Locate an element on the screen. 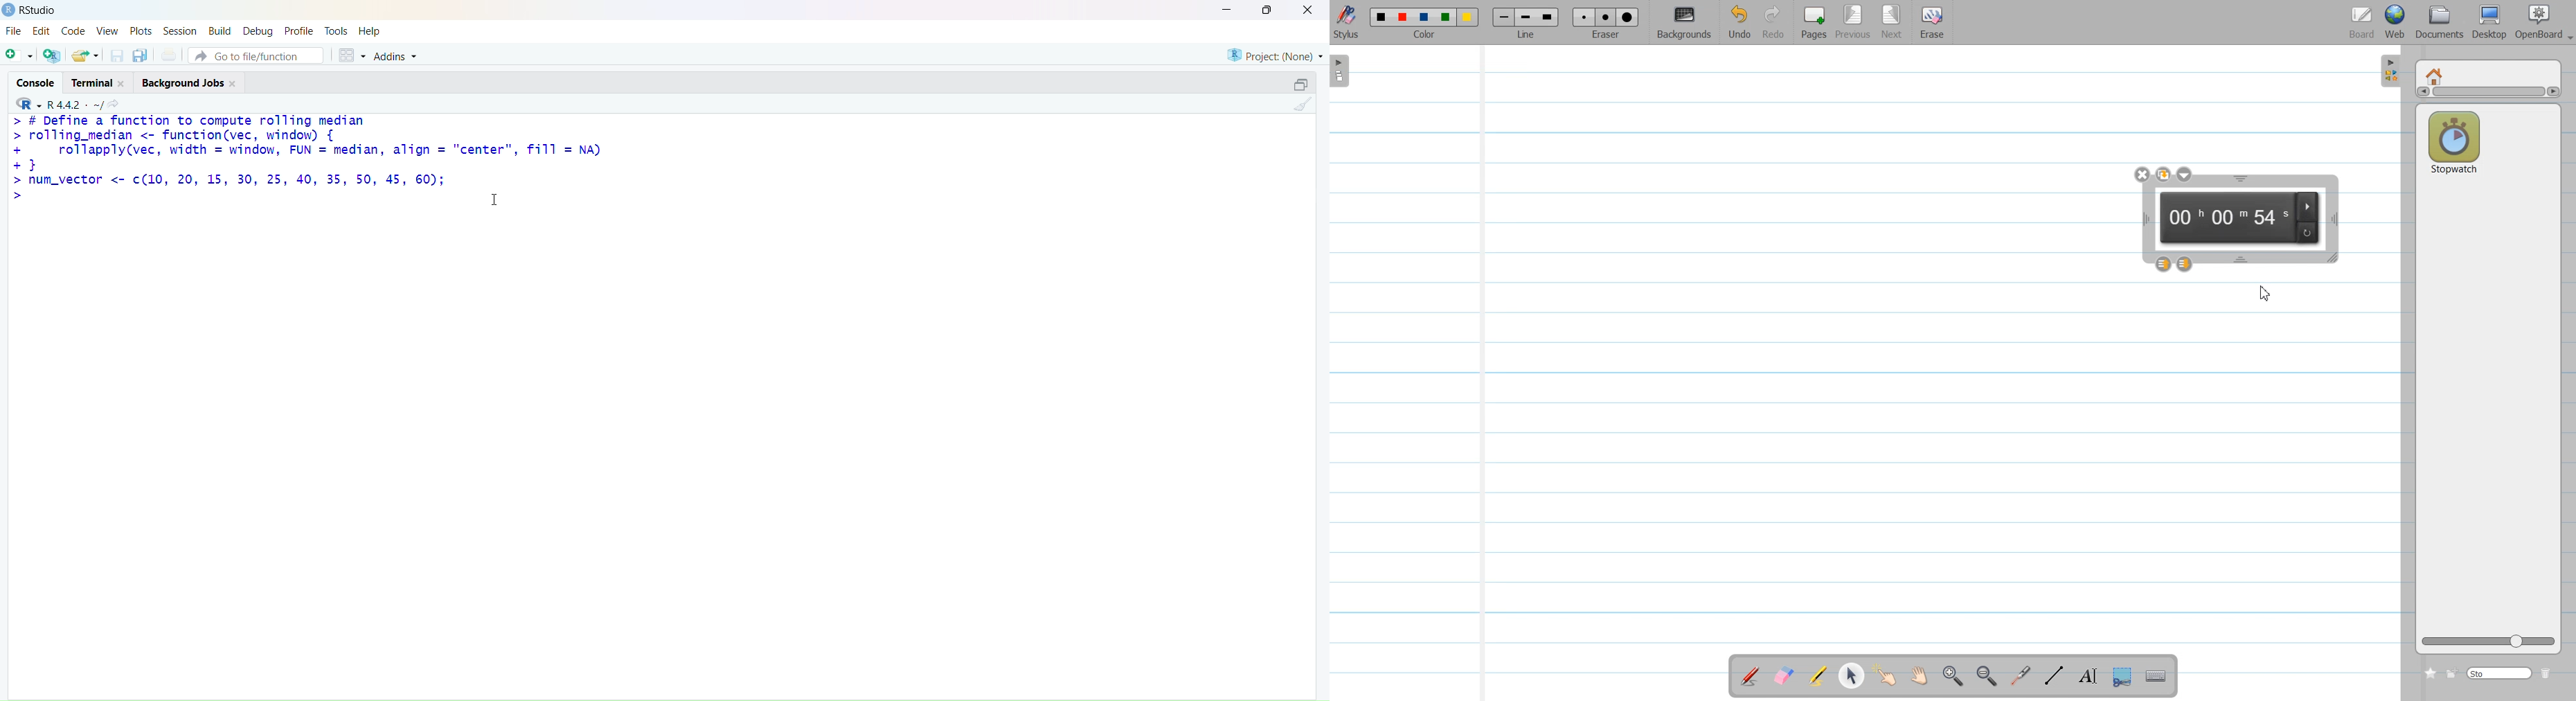 The image size is (2576, 728). close is located at coordinates (2142, 174).